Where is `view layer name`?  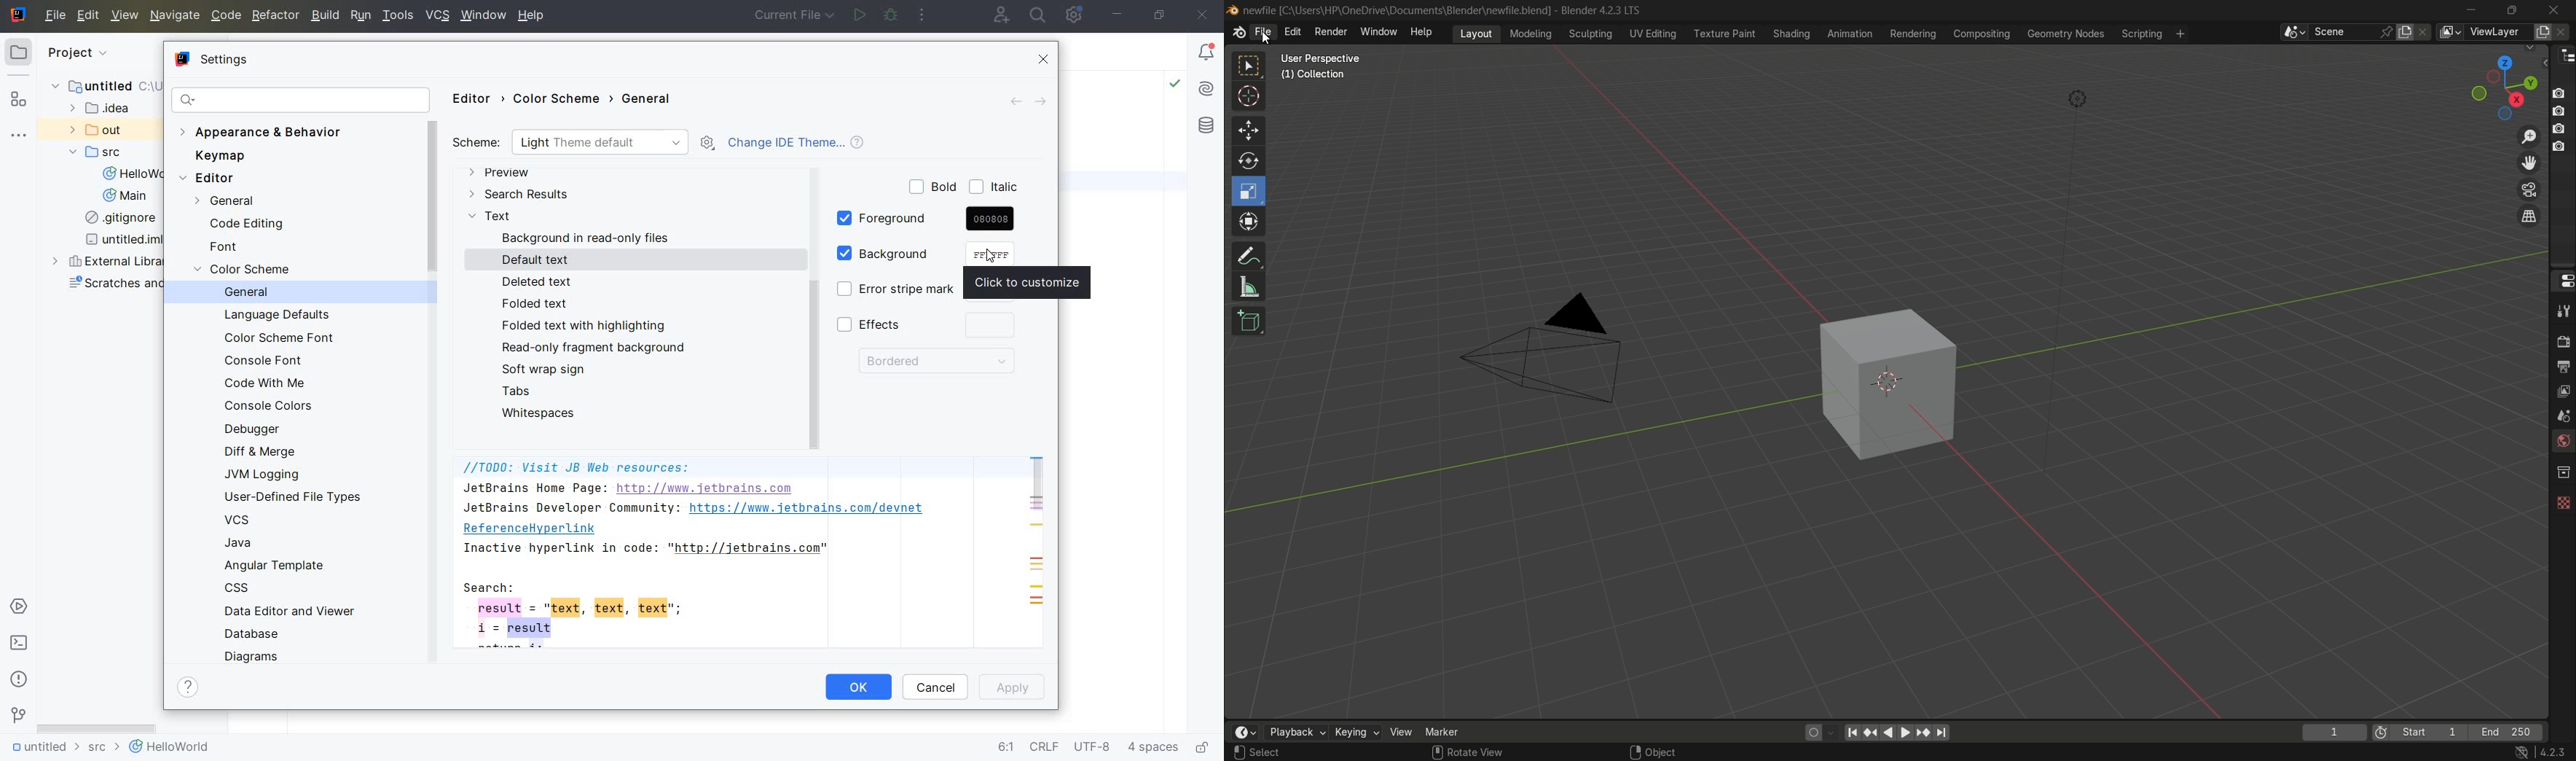
view layer name is located at coordinates (2497, 32).